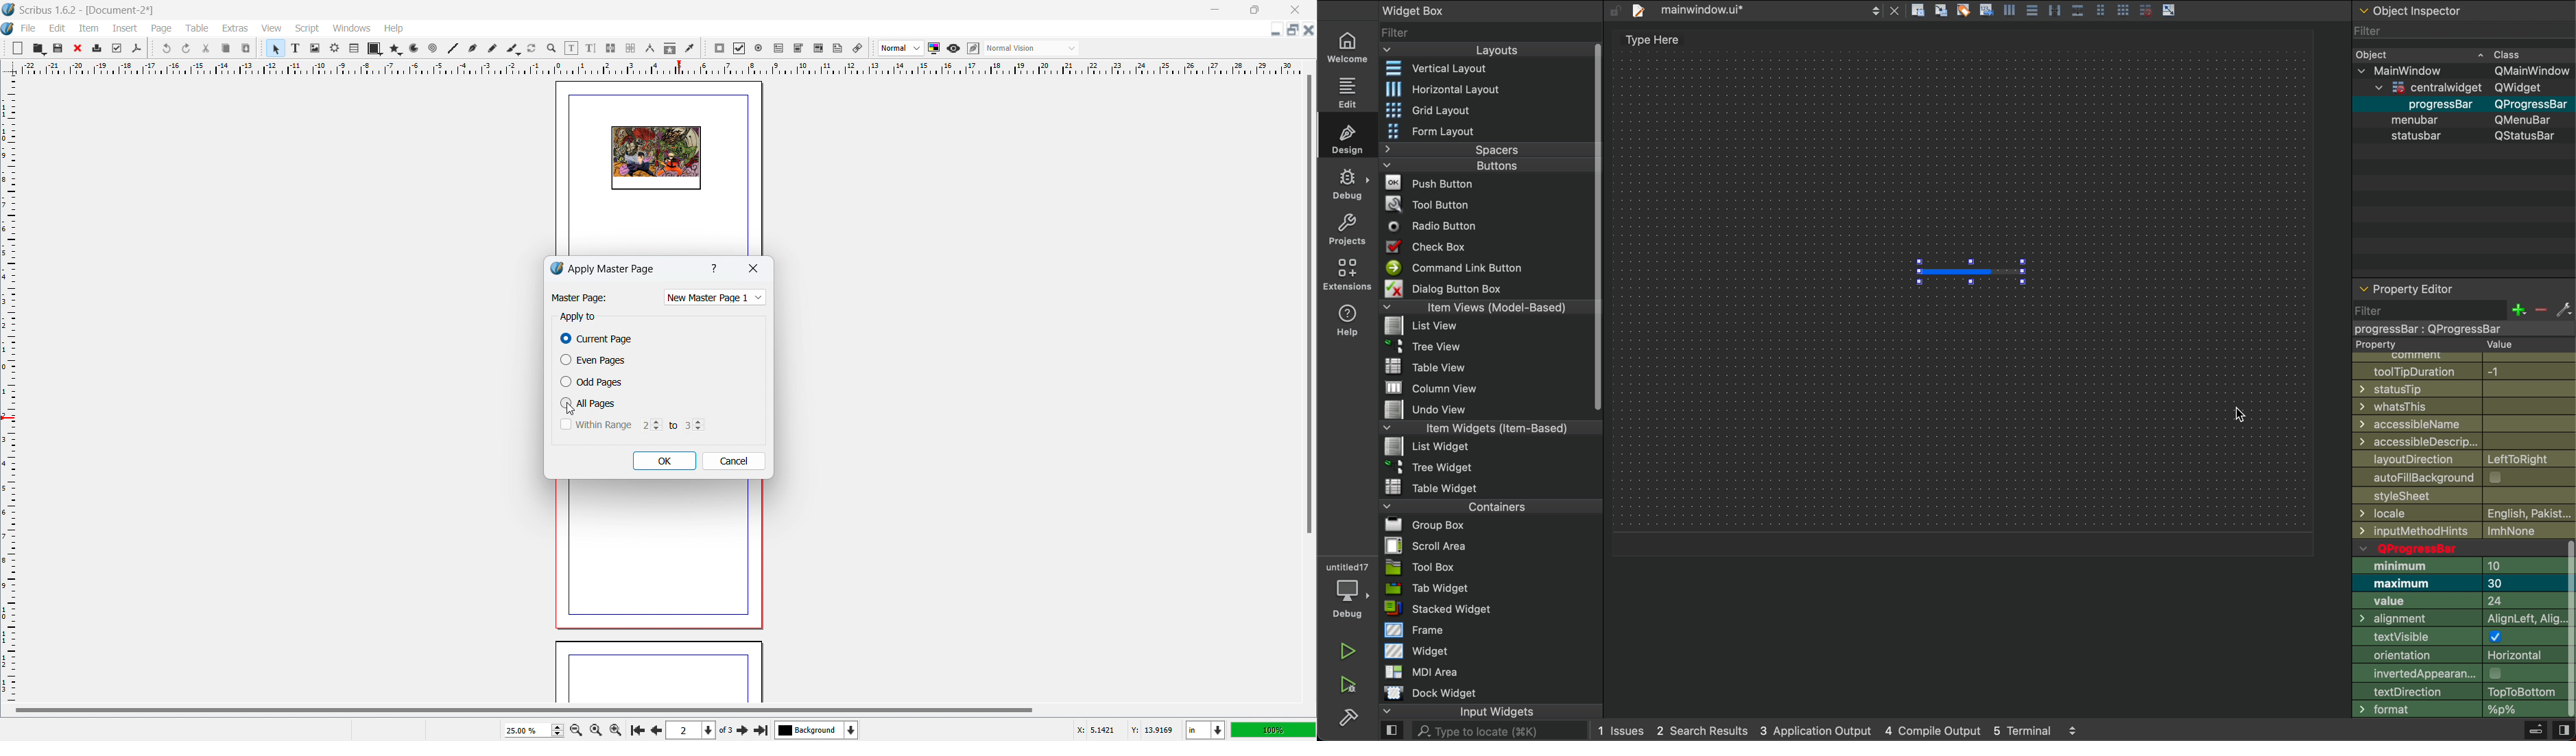 The image size is (2576, 756). What do you see at coordinates (207, 48) in the screenshot?
I see `cut` at bounding box center [207, 48].